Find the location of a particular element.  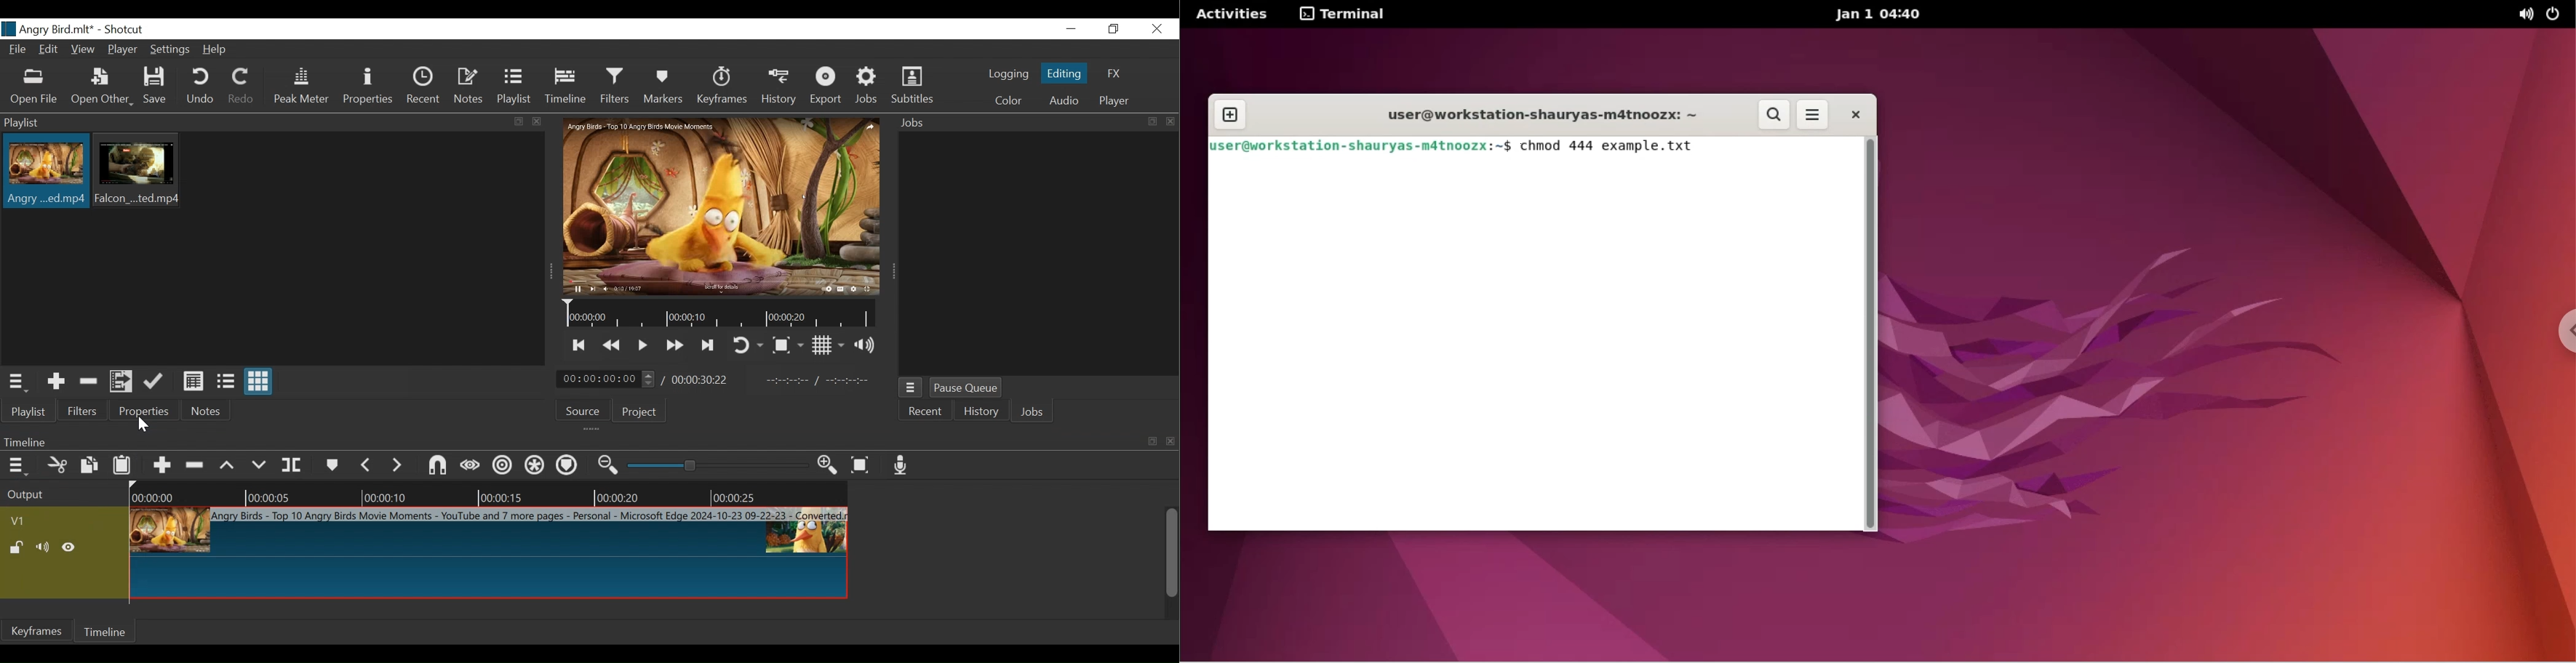

Cut is located at coordinates (58, 467).